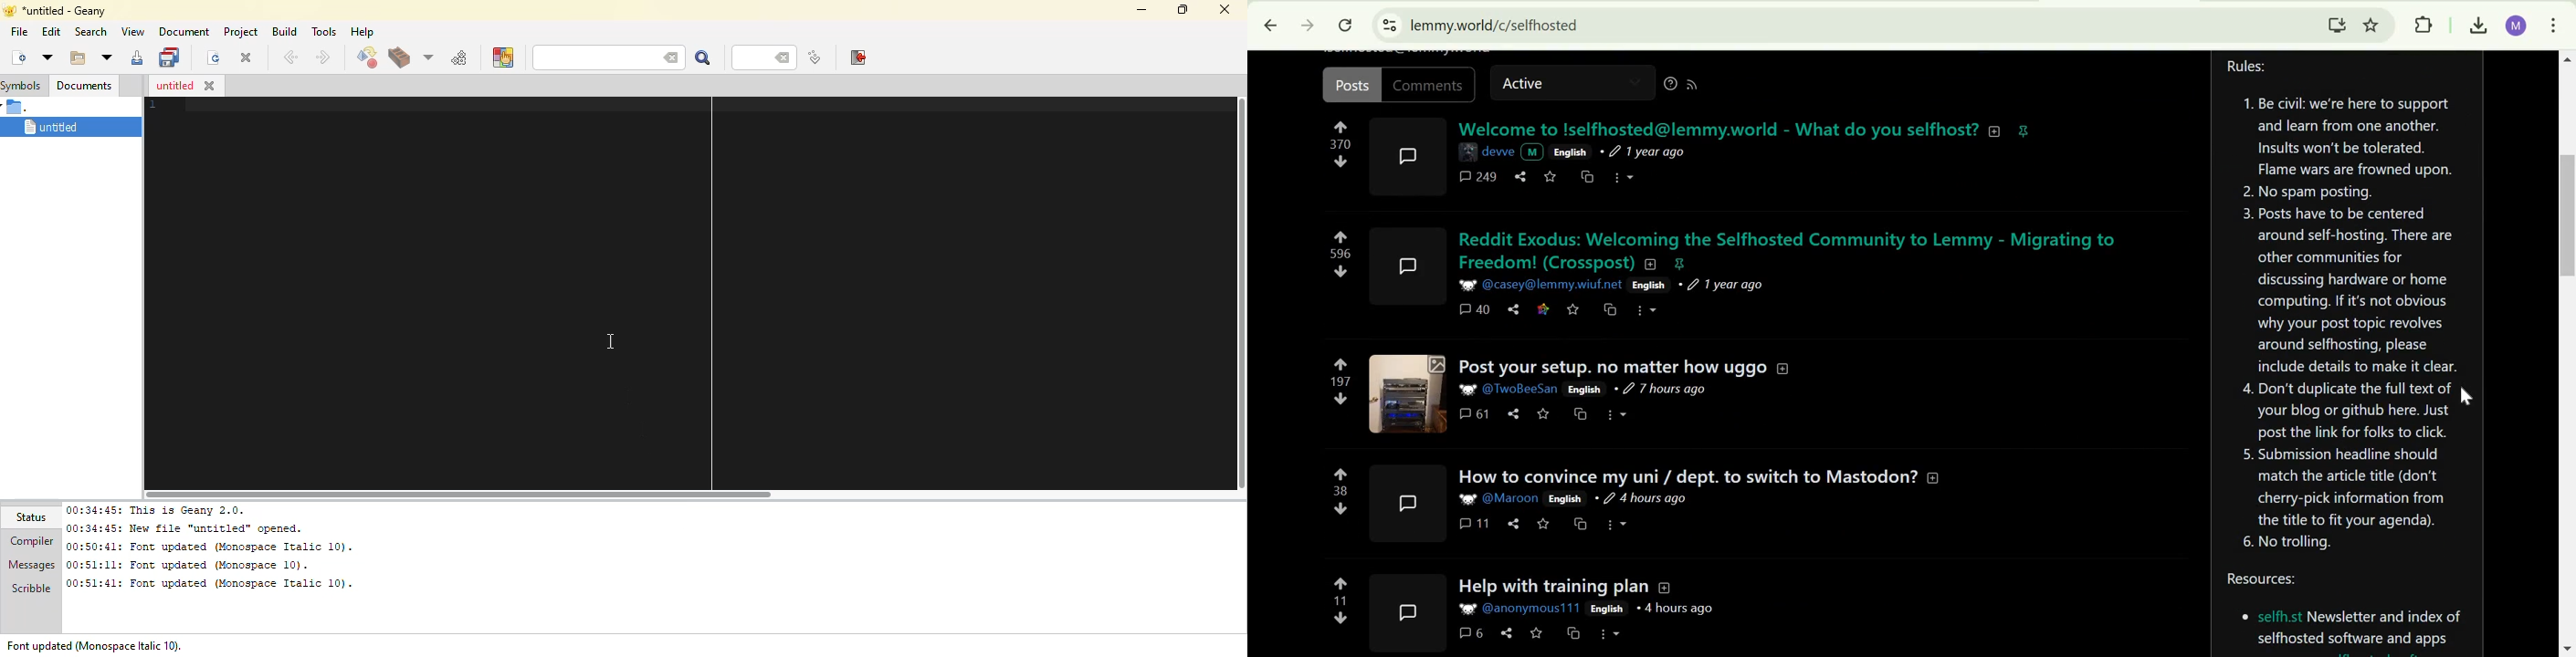  Describe the element at coordinates (2463, 398) in the screenshot. I see `cursor` at that location.